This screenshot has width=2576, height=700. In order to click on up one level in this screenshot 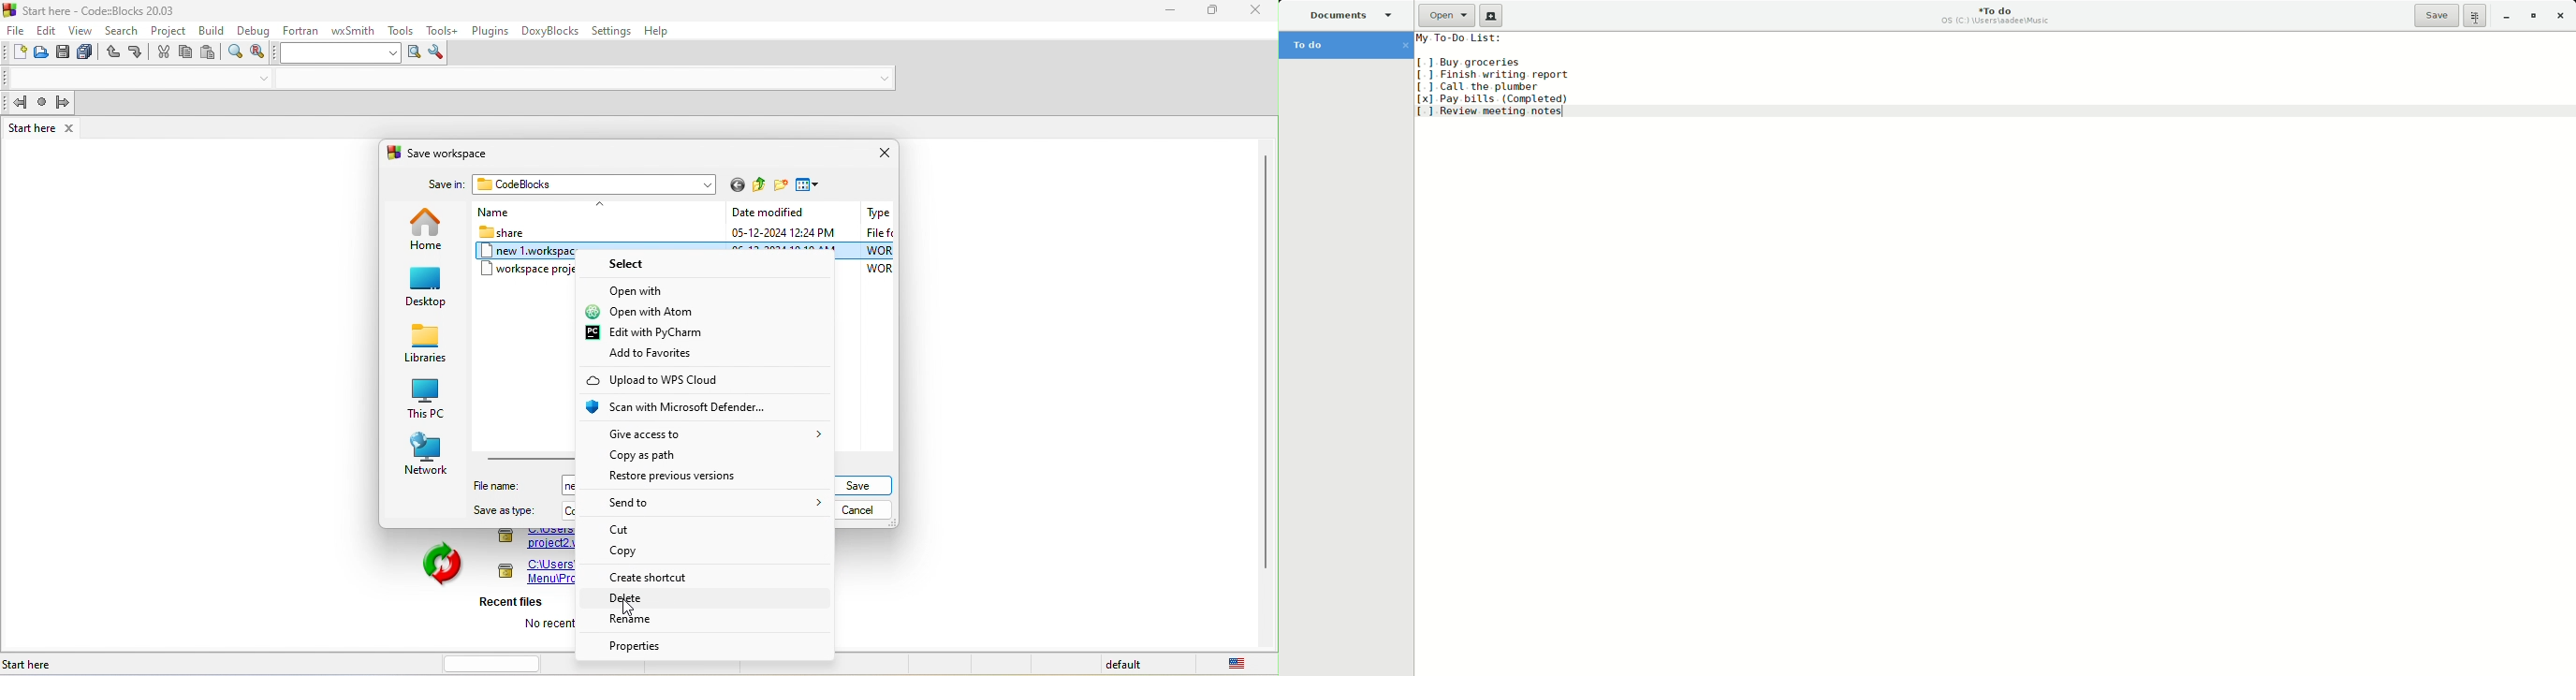, I will do `click(760, 187)`.